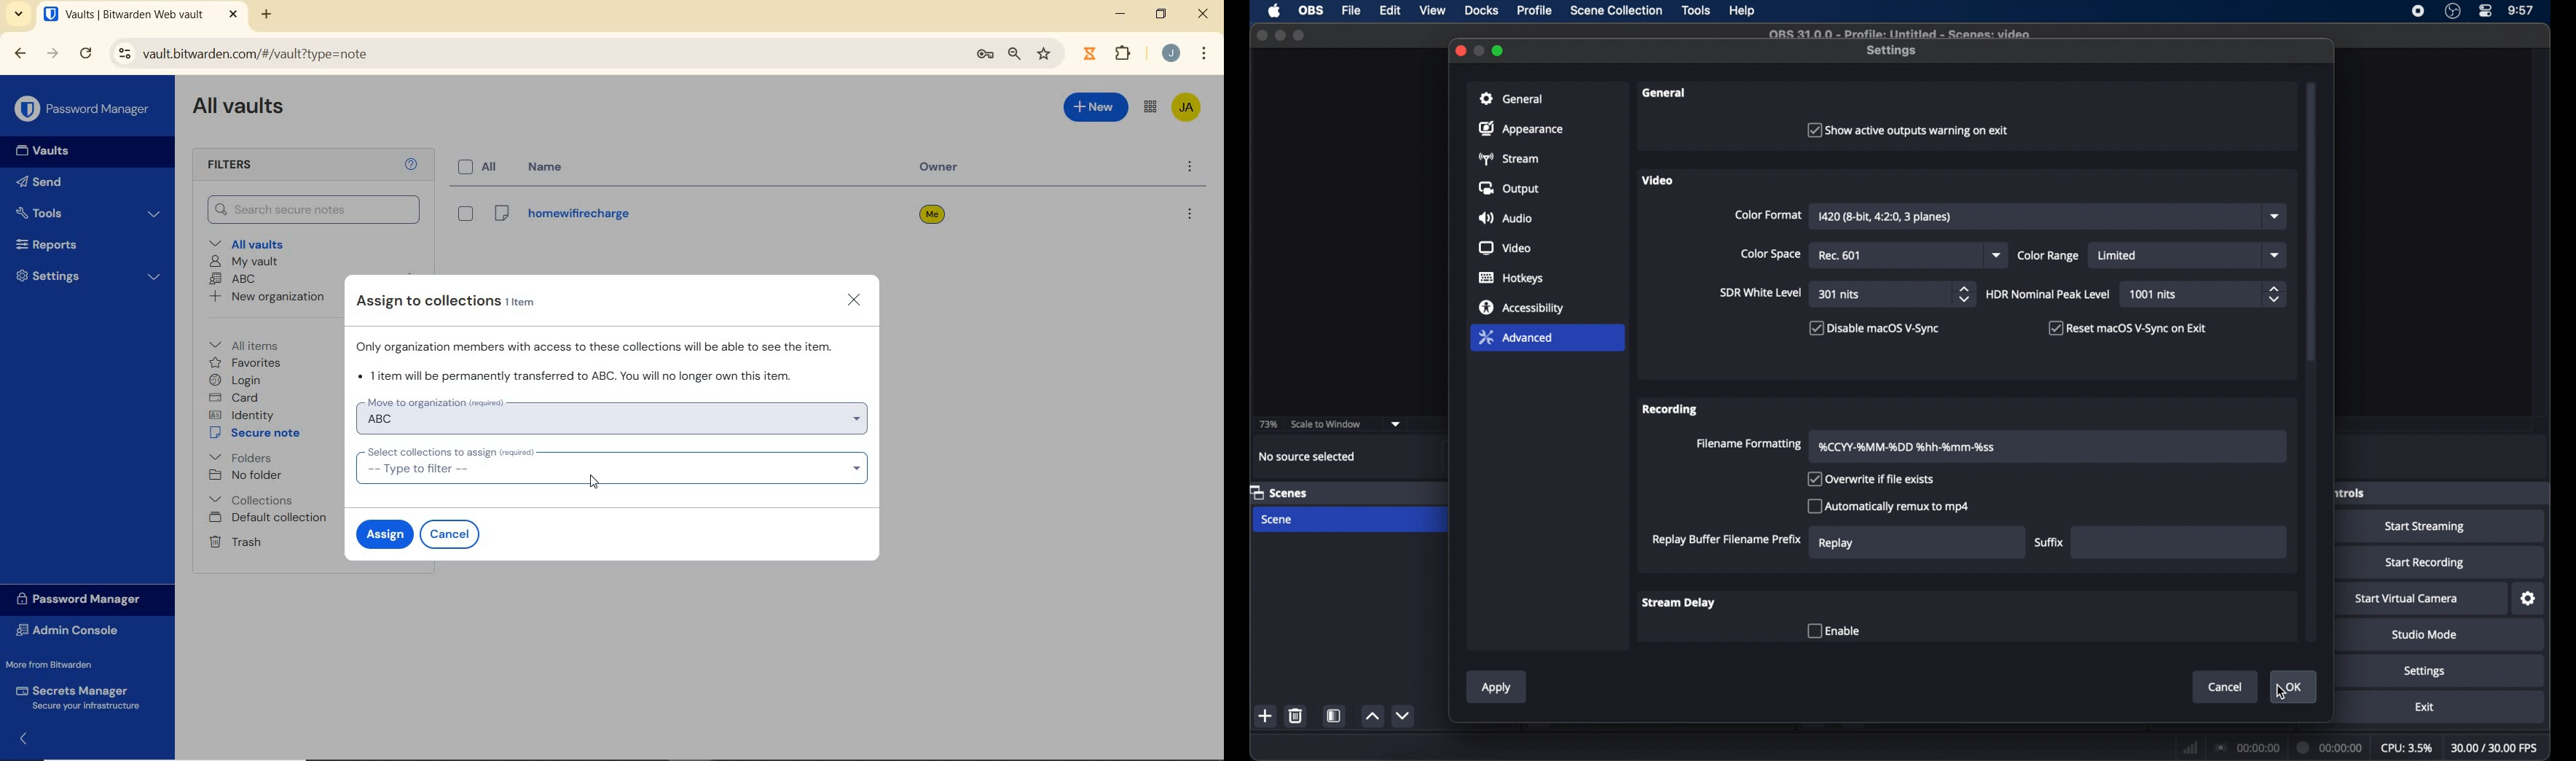  I want to click on Secrets Manager, so click(82, 697).